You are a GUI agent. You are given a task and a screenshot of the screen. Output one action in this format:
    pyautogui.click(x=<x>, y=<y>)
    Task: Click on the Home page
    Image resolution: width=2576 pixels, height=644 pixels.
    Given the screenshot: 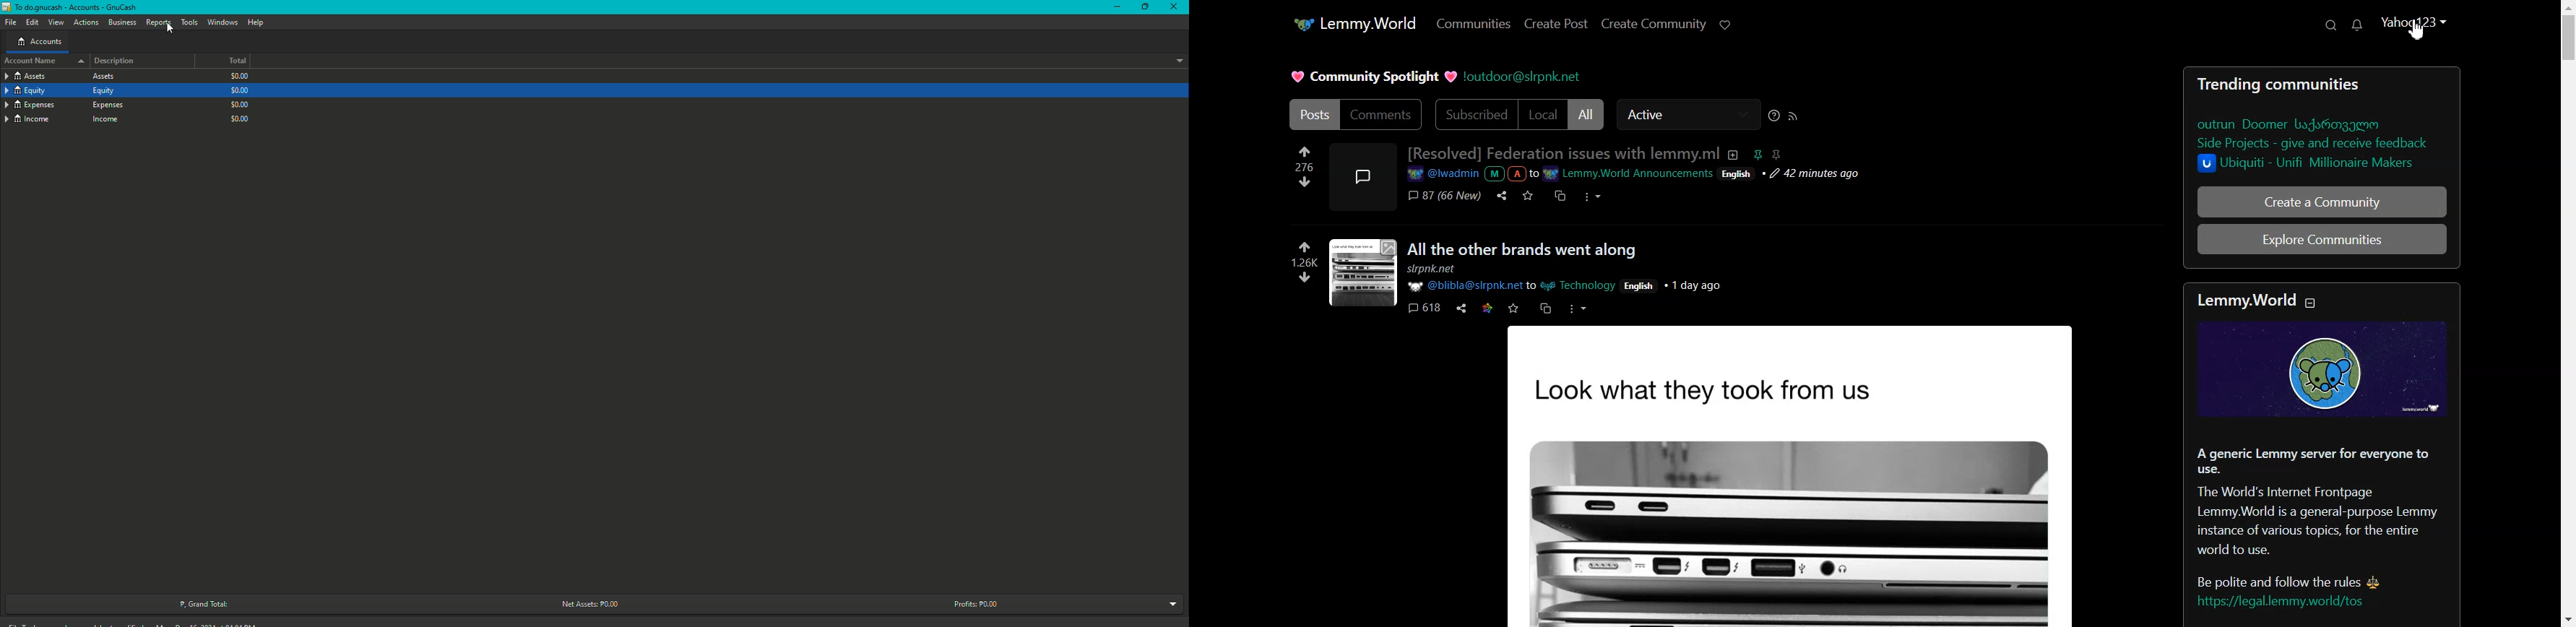 What is the action you would take?
    pyautogui.click(x=1354, y=24)
    